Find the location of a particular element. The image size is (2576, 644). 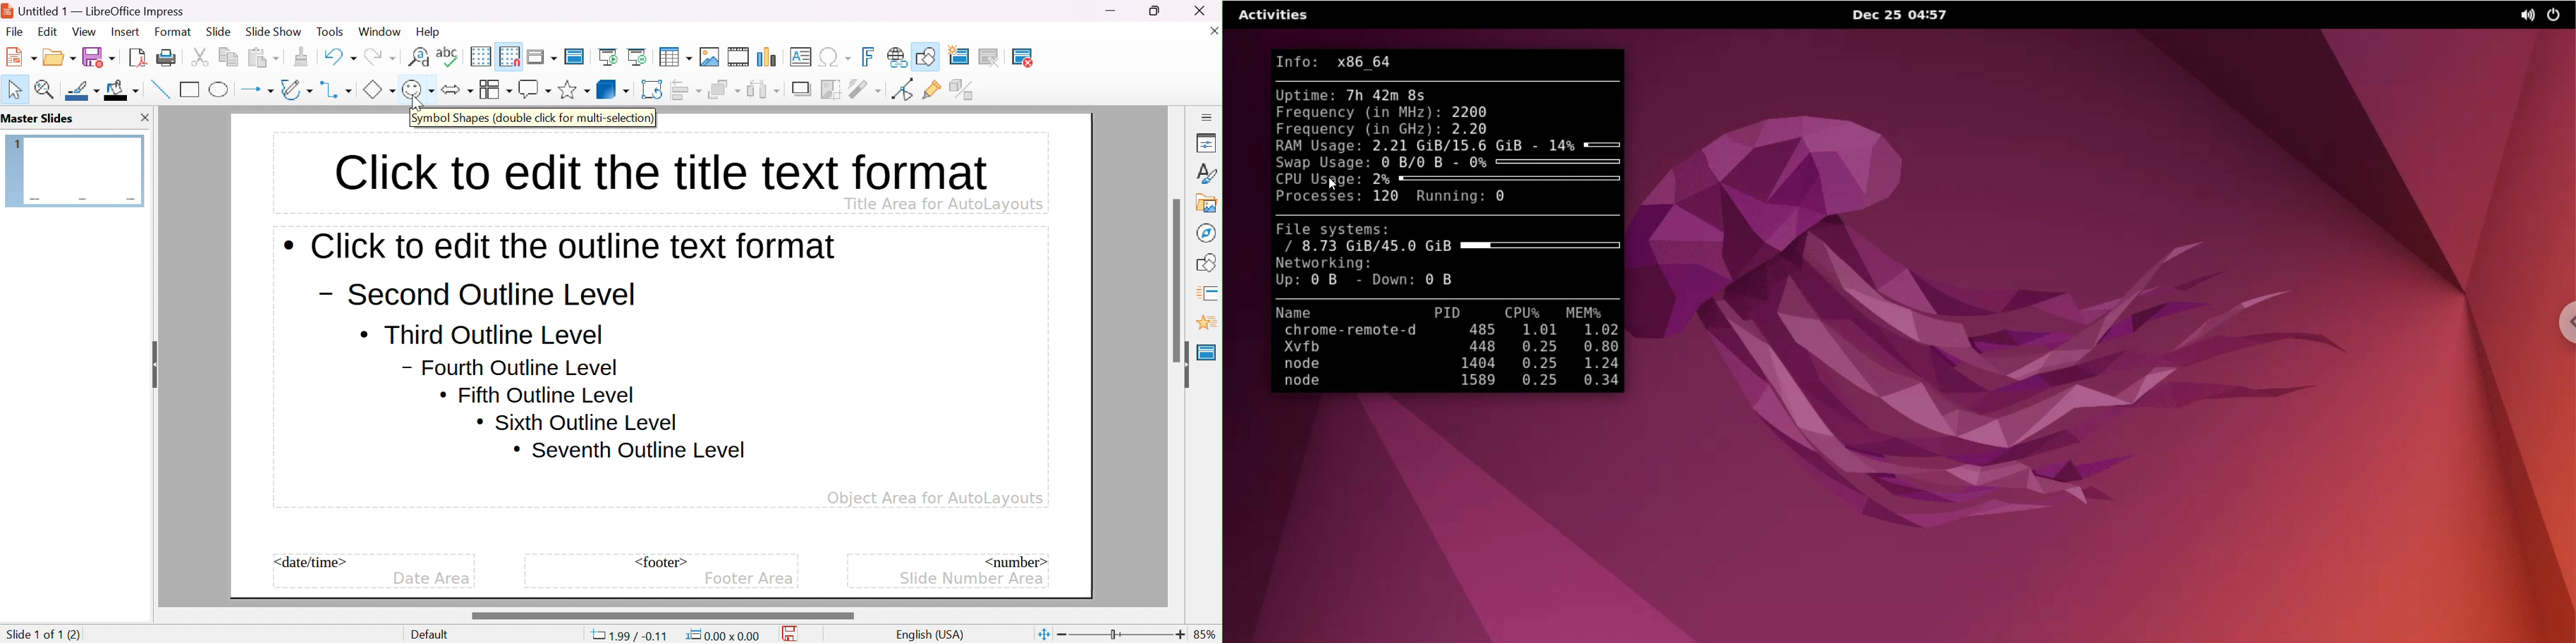

styles is located at coordinates (1208, 173).